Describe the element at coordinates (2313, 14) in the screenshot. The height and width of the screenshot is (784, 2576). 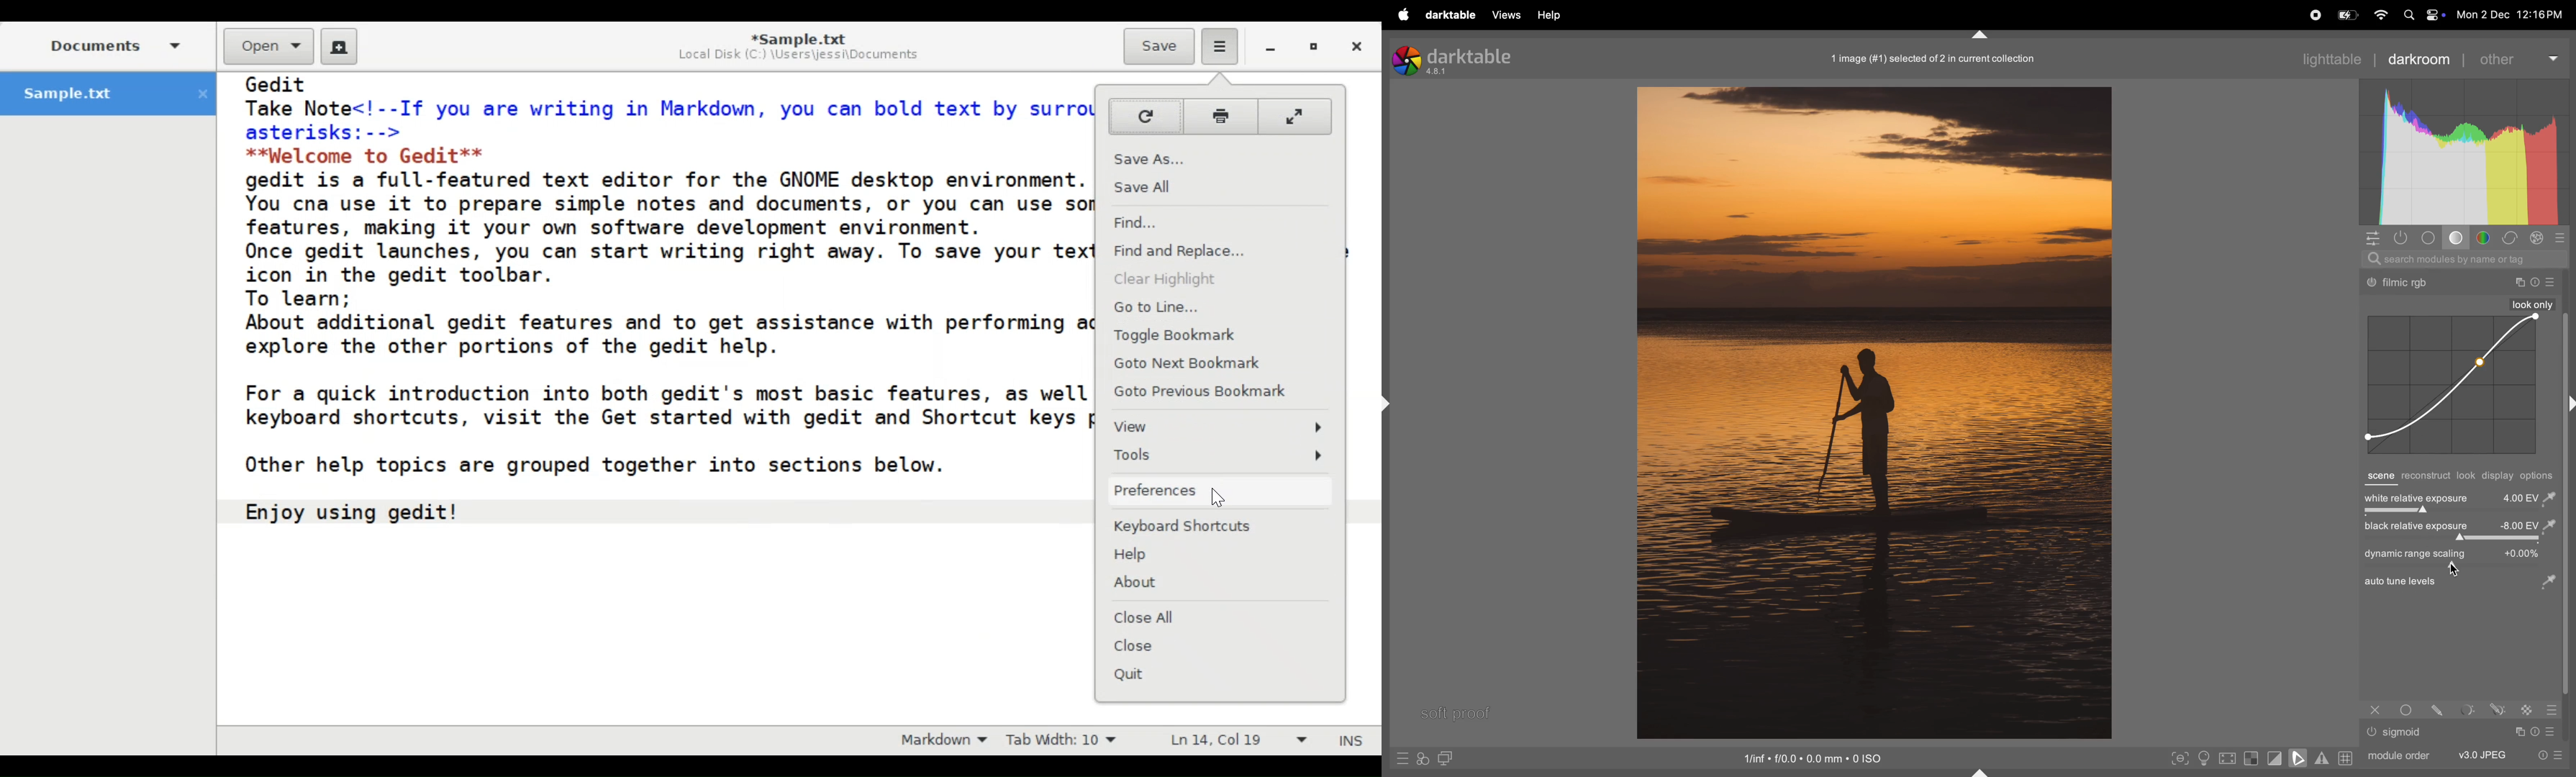
I see `record` at that location.